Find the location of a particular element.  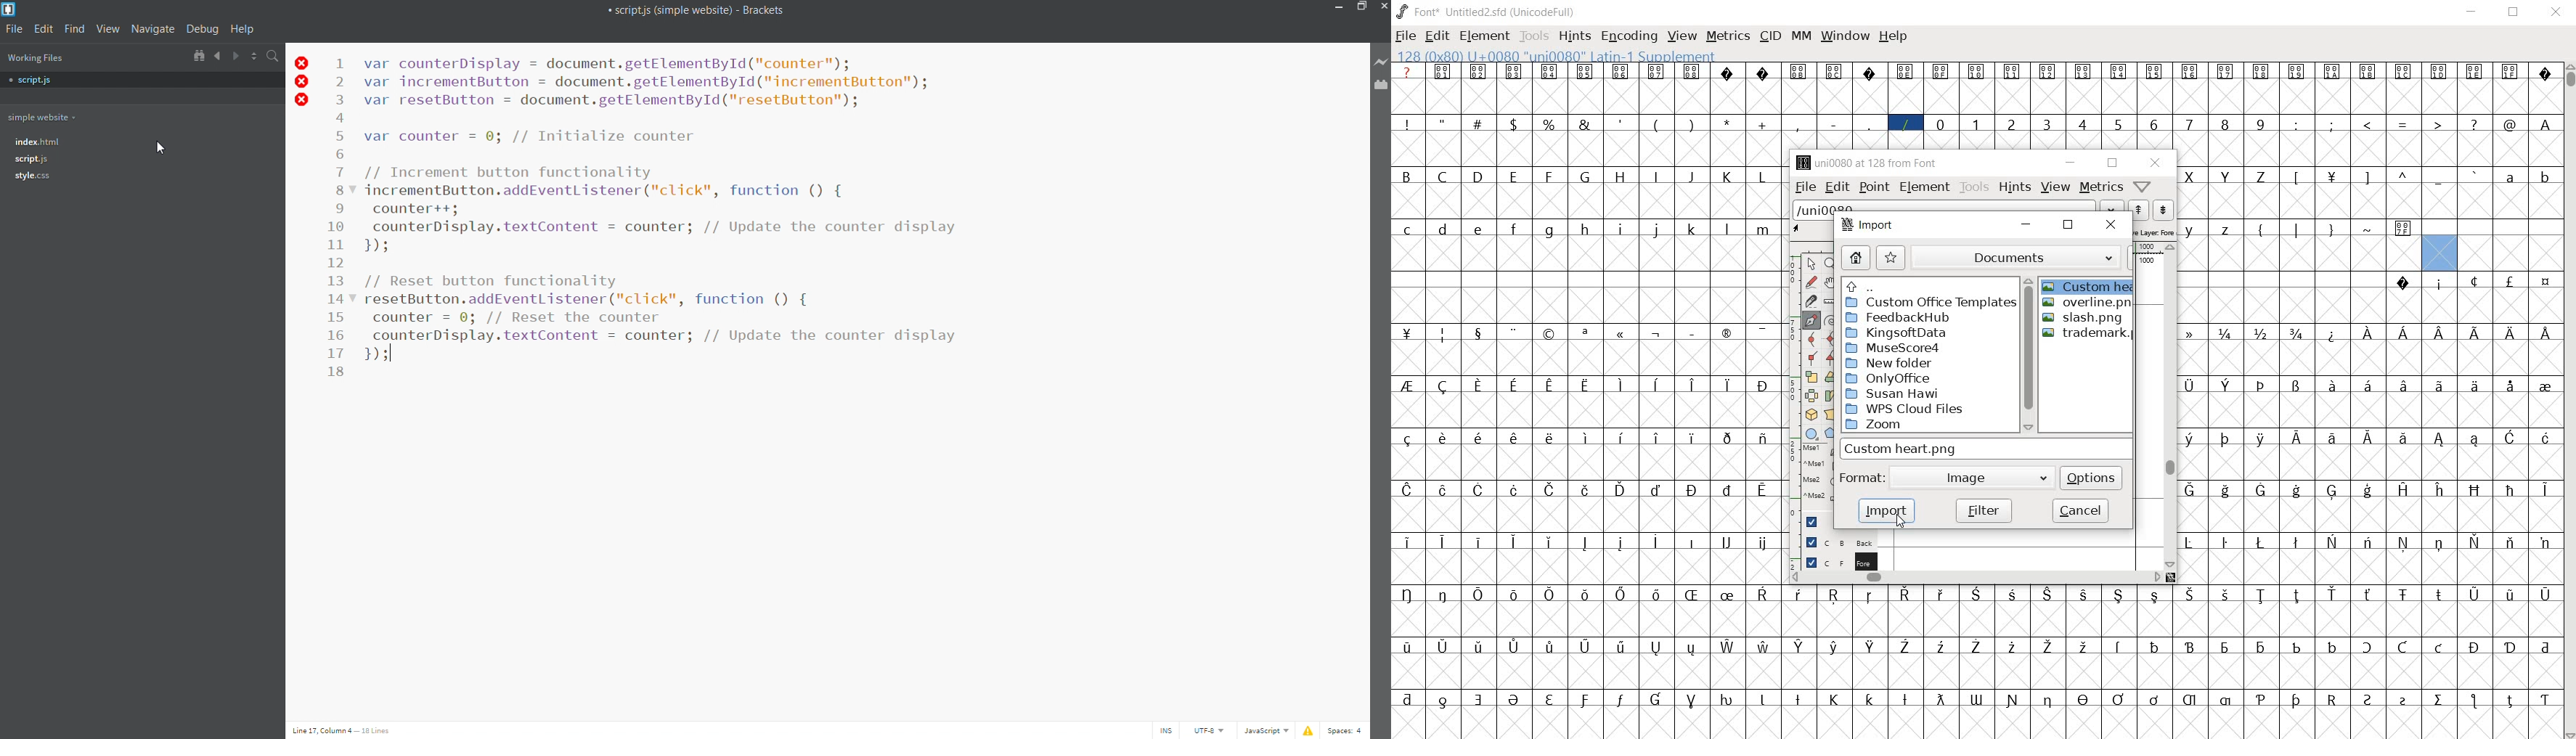

glyph is located at coordinates (1727, 177).